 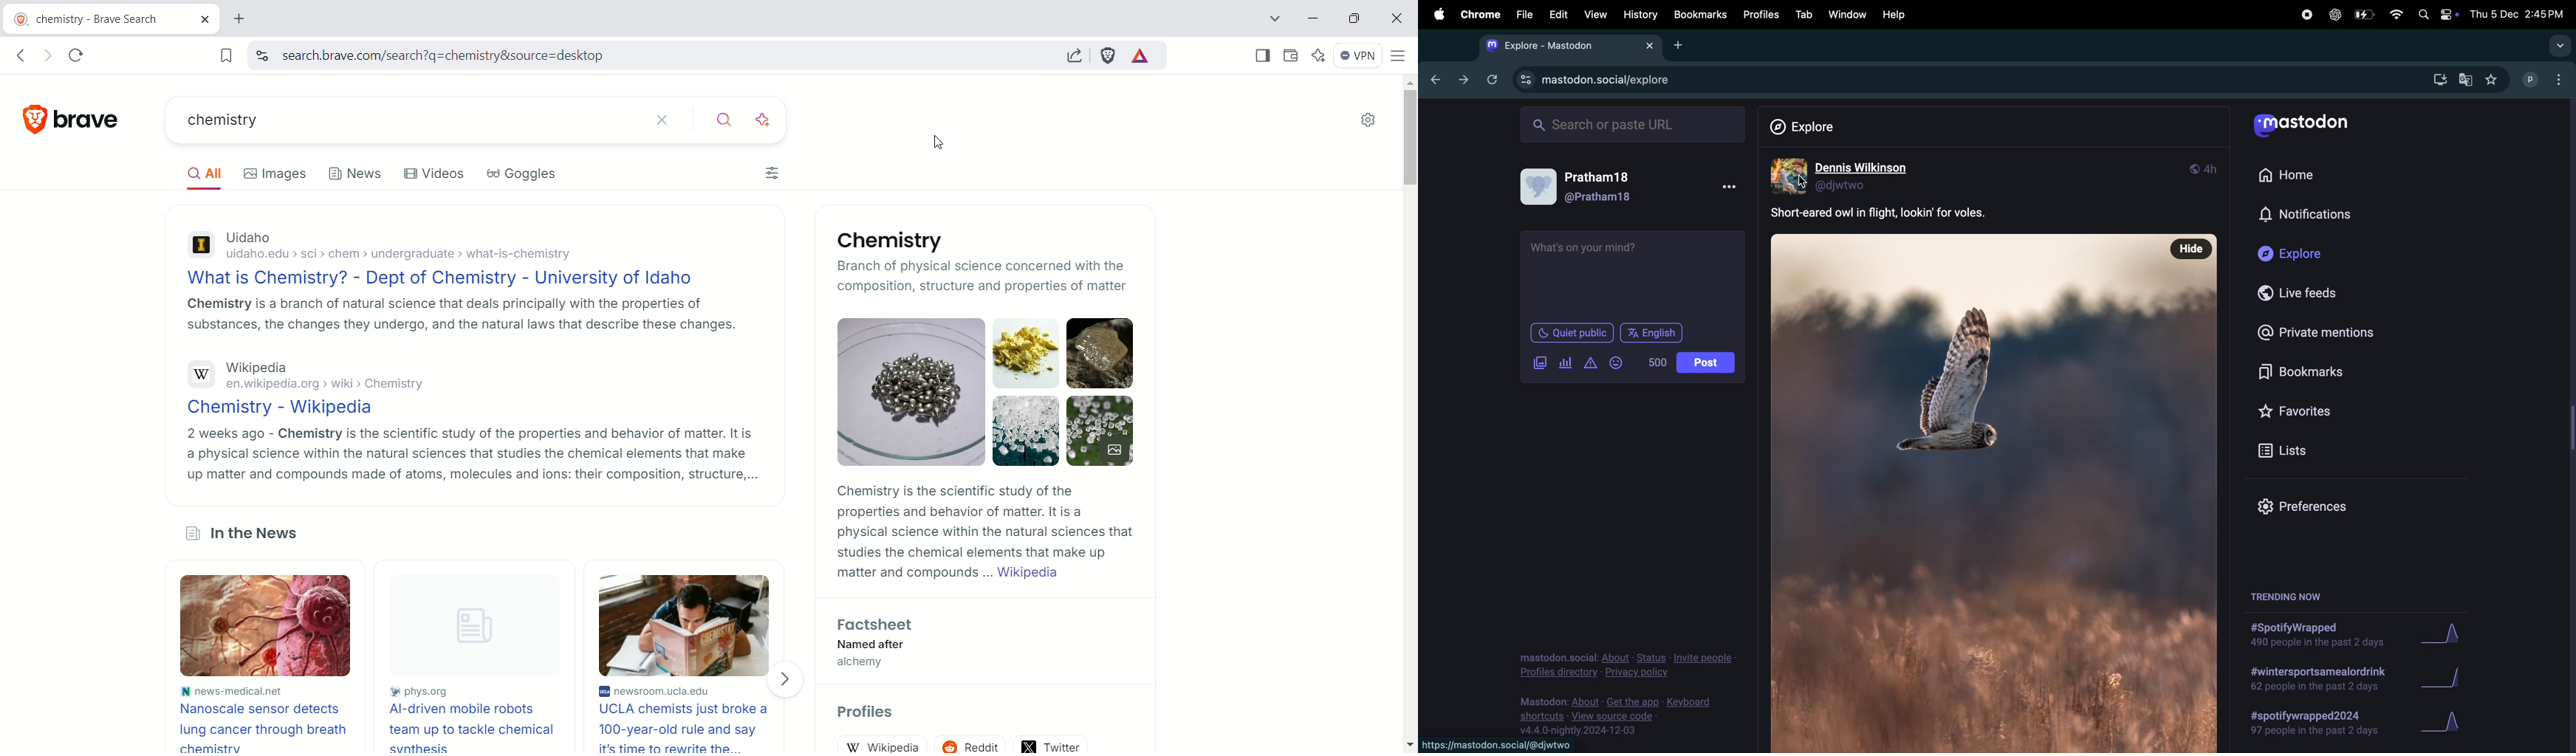 I want to click on forward, so click(x=1463, y=78).